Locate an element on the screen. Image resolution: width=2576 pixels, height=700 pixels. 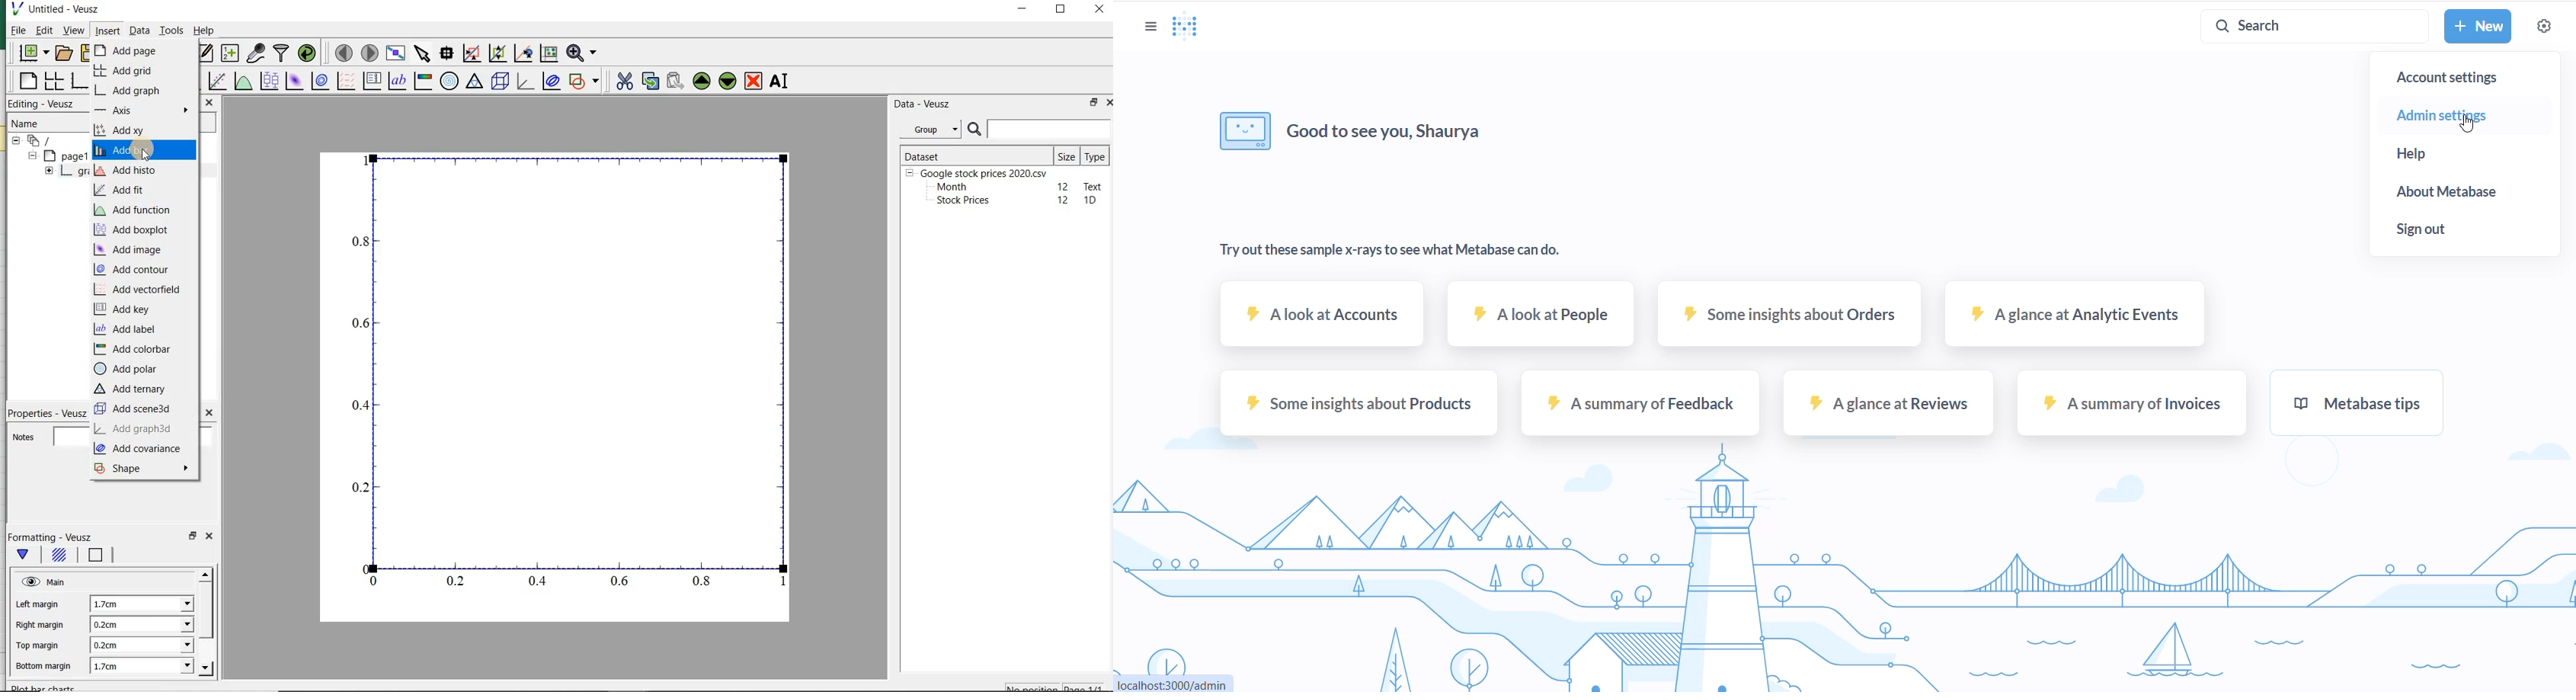
close is located at coordinates (209, 102).